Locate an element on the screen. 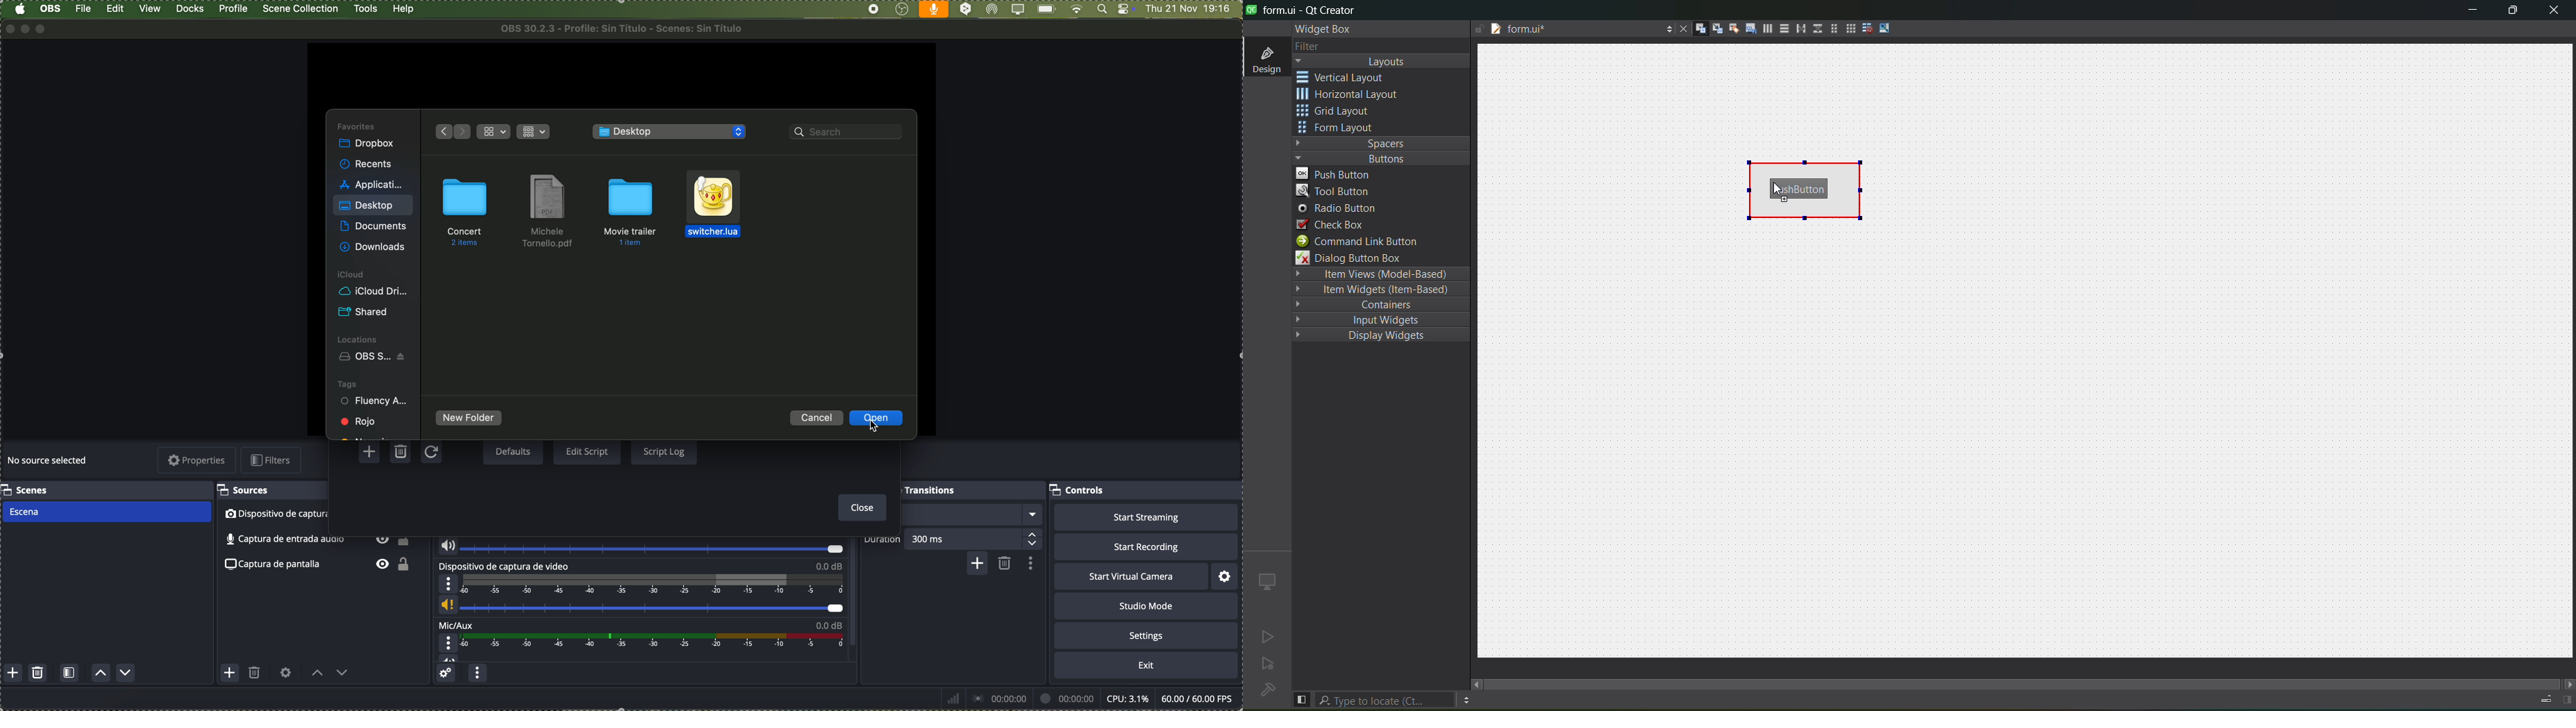 The width and height of the screenshot is (2576, 728). cancel button is located at coordinates (817, 418).